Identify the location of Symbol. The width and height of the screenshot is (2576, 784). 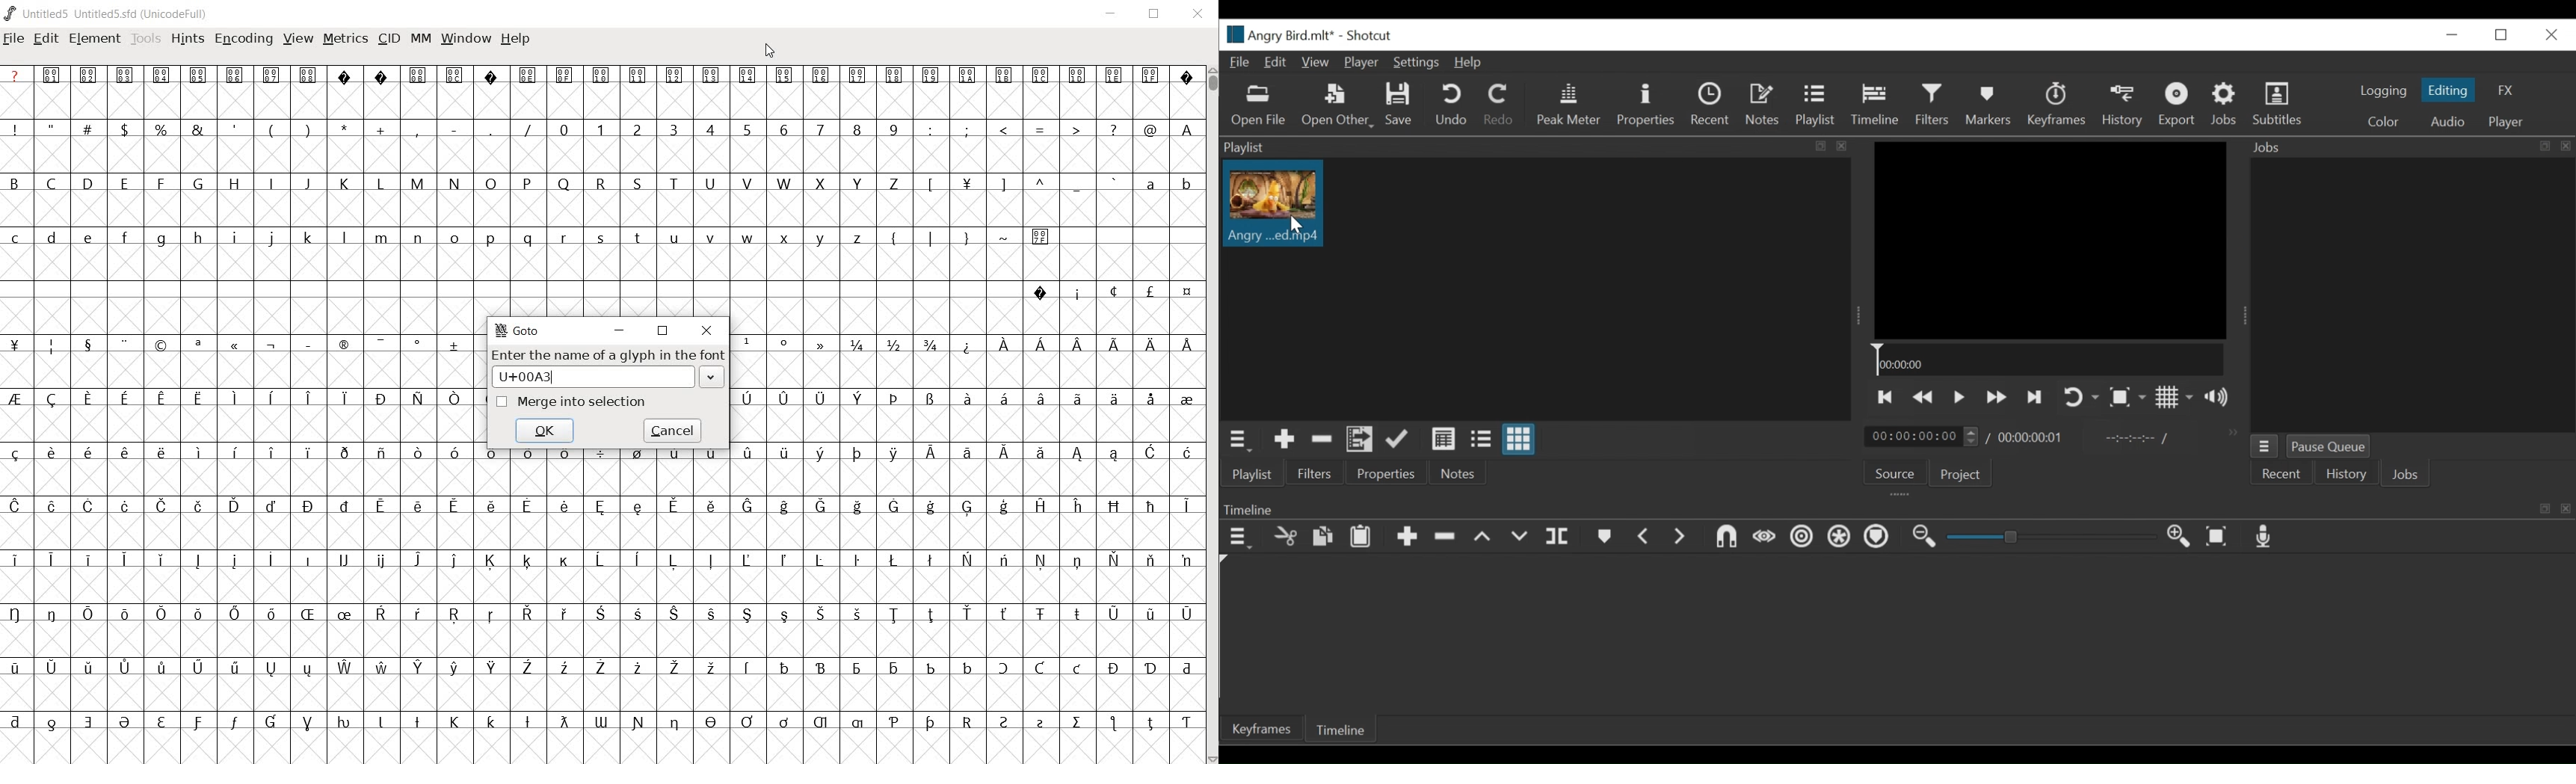
(89, 399).